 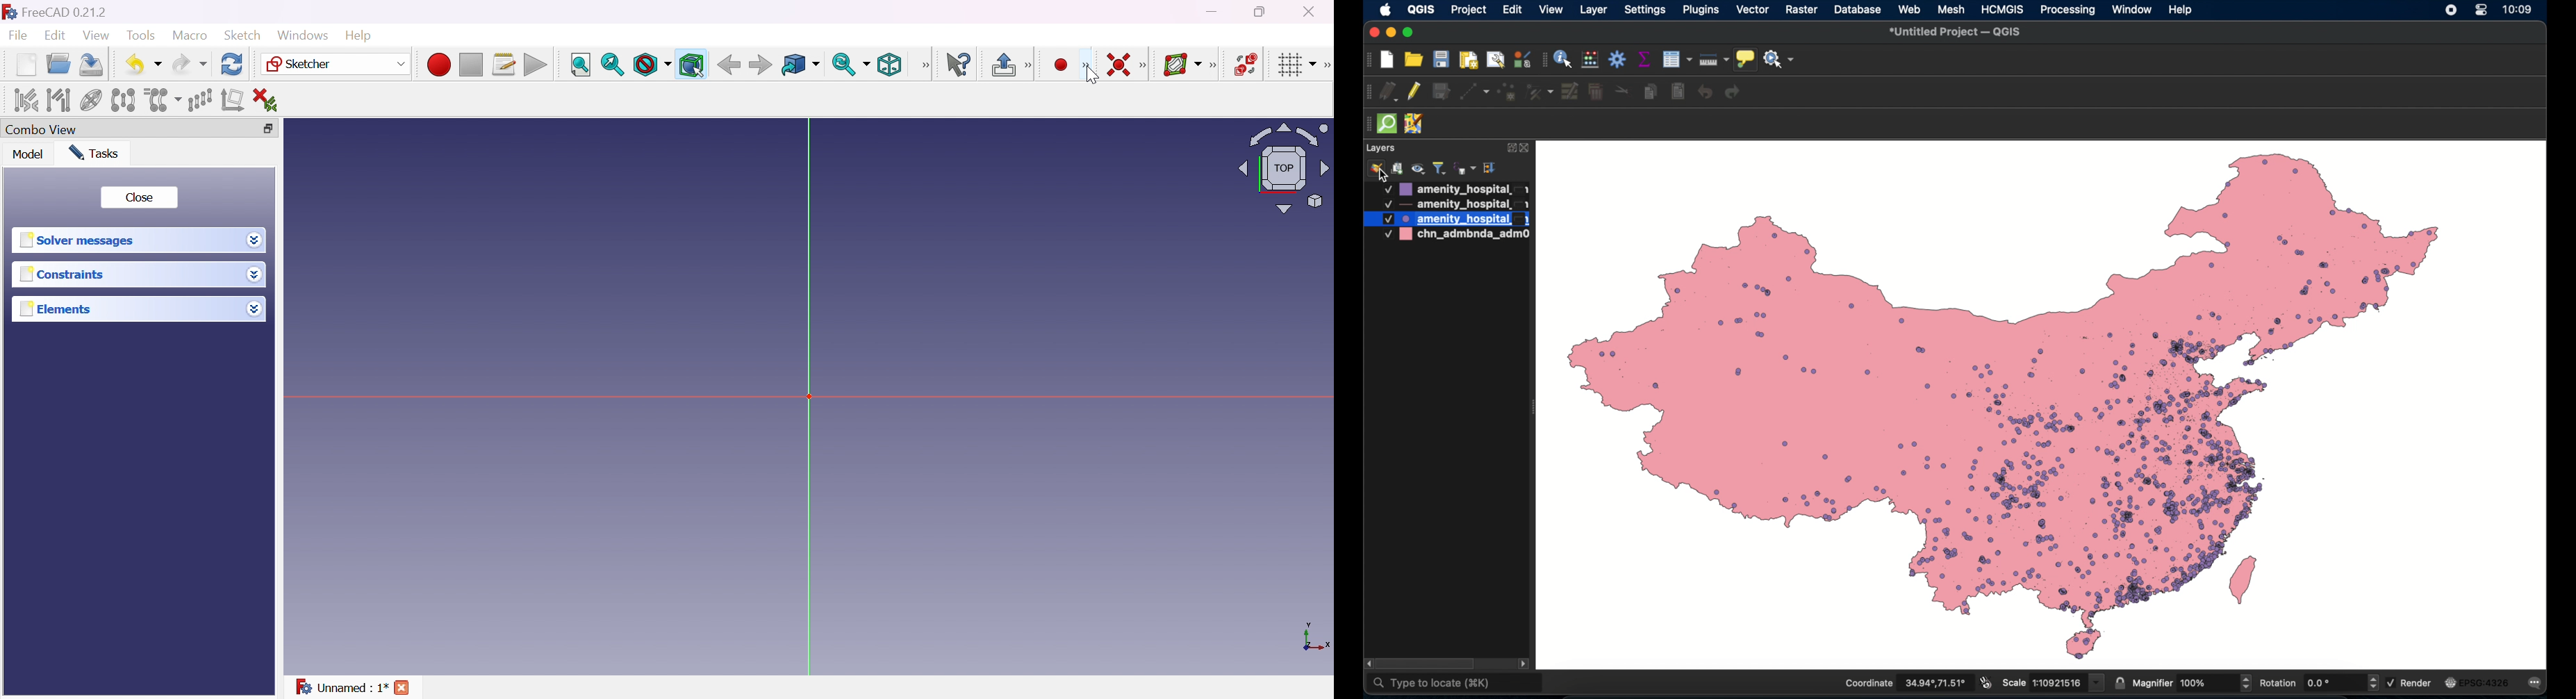 What do you see at coordinates (1677, 92) in the screenshot?
I see `delete selected` at bounding box center [1677, 92].